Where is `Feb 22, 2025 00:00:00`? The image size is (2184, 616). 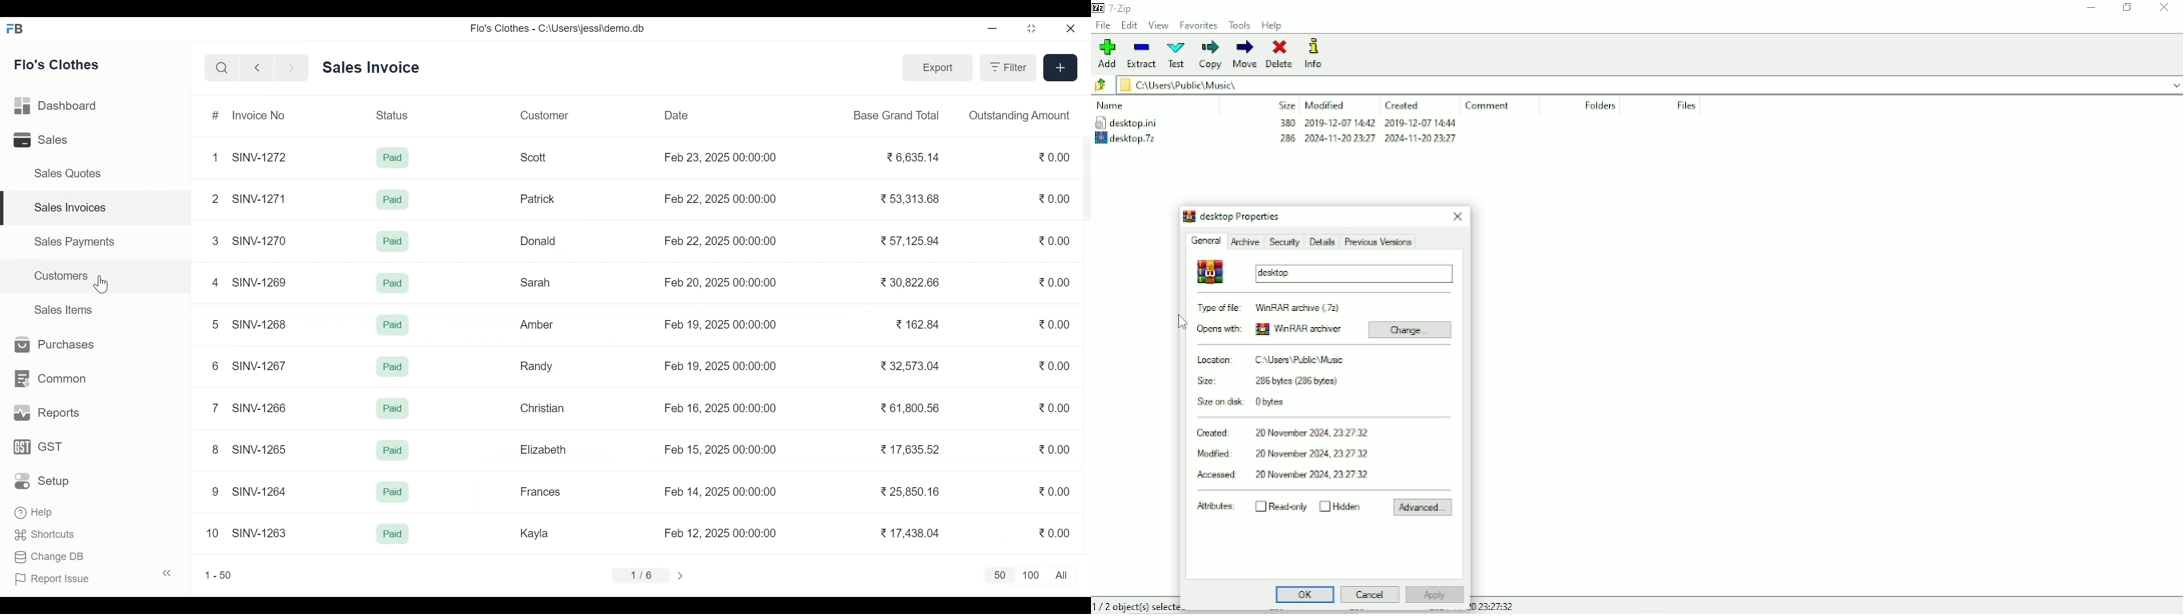 Feb 22, 2025 00:00:00 is located at coordinates (721, 198).